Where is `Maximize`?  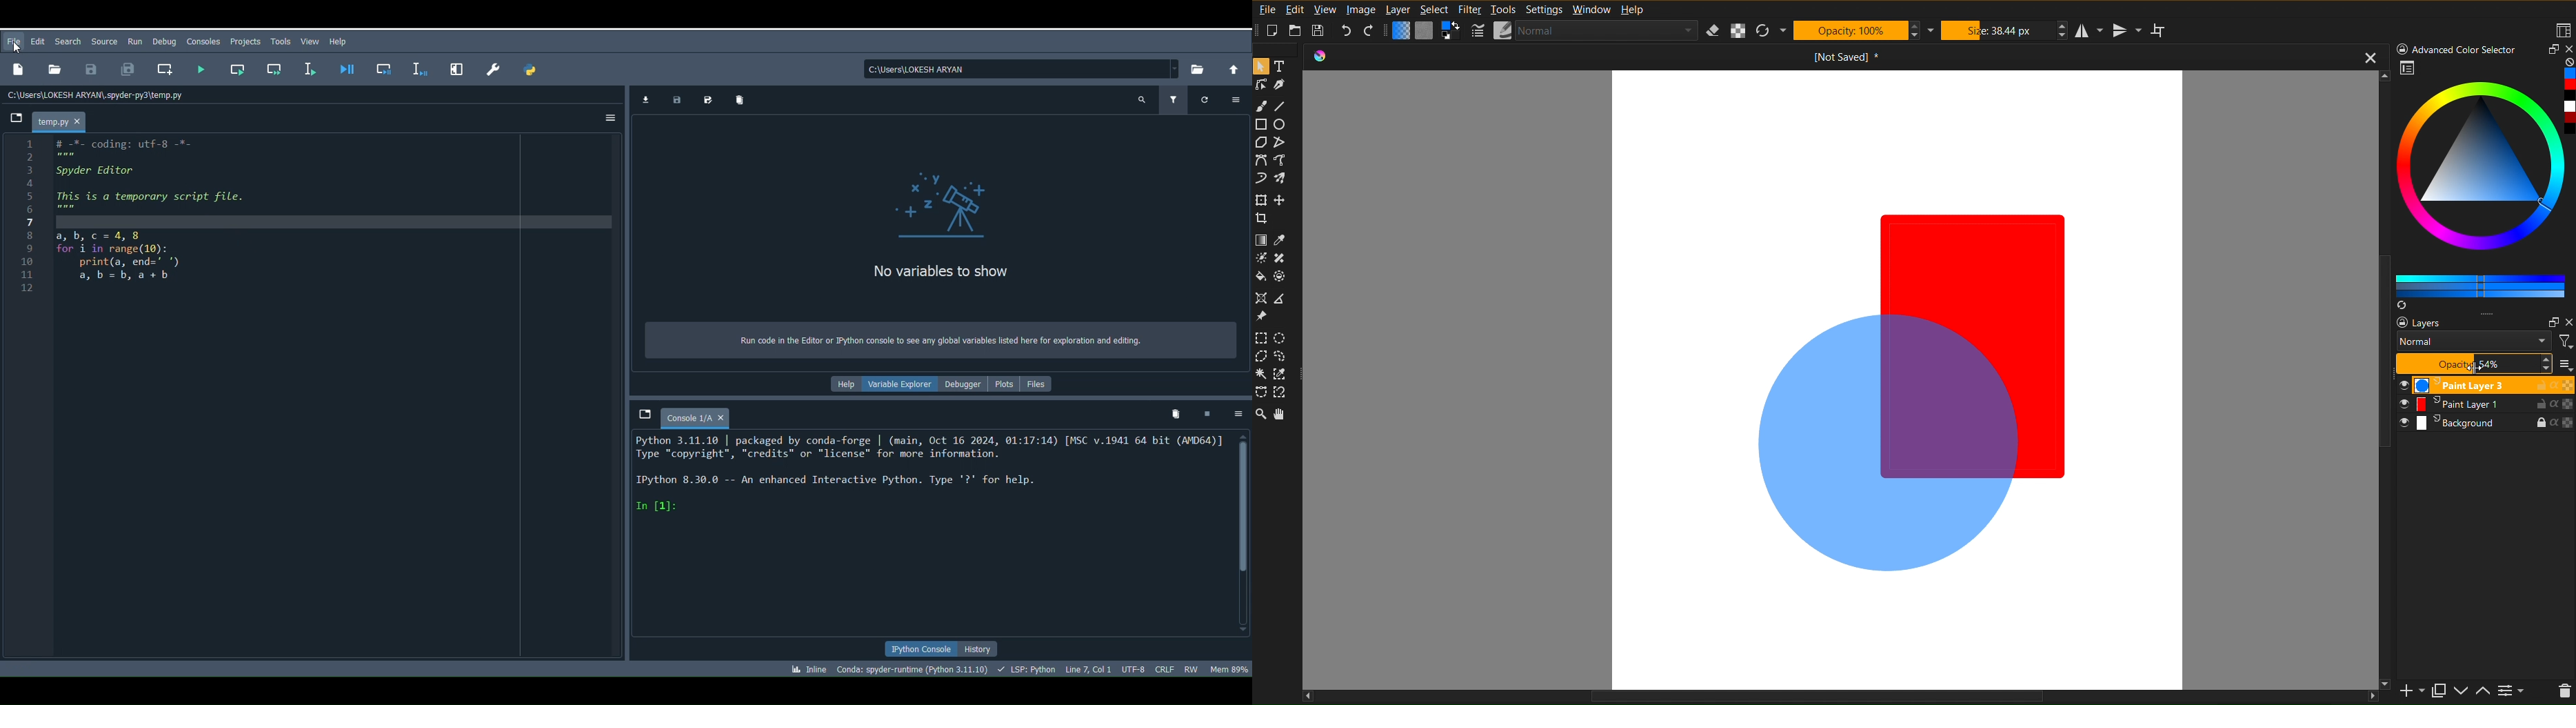
Maximize is located at coordinates (2548, 51).